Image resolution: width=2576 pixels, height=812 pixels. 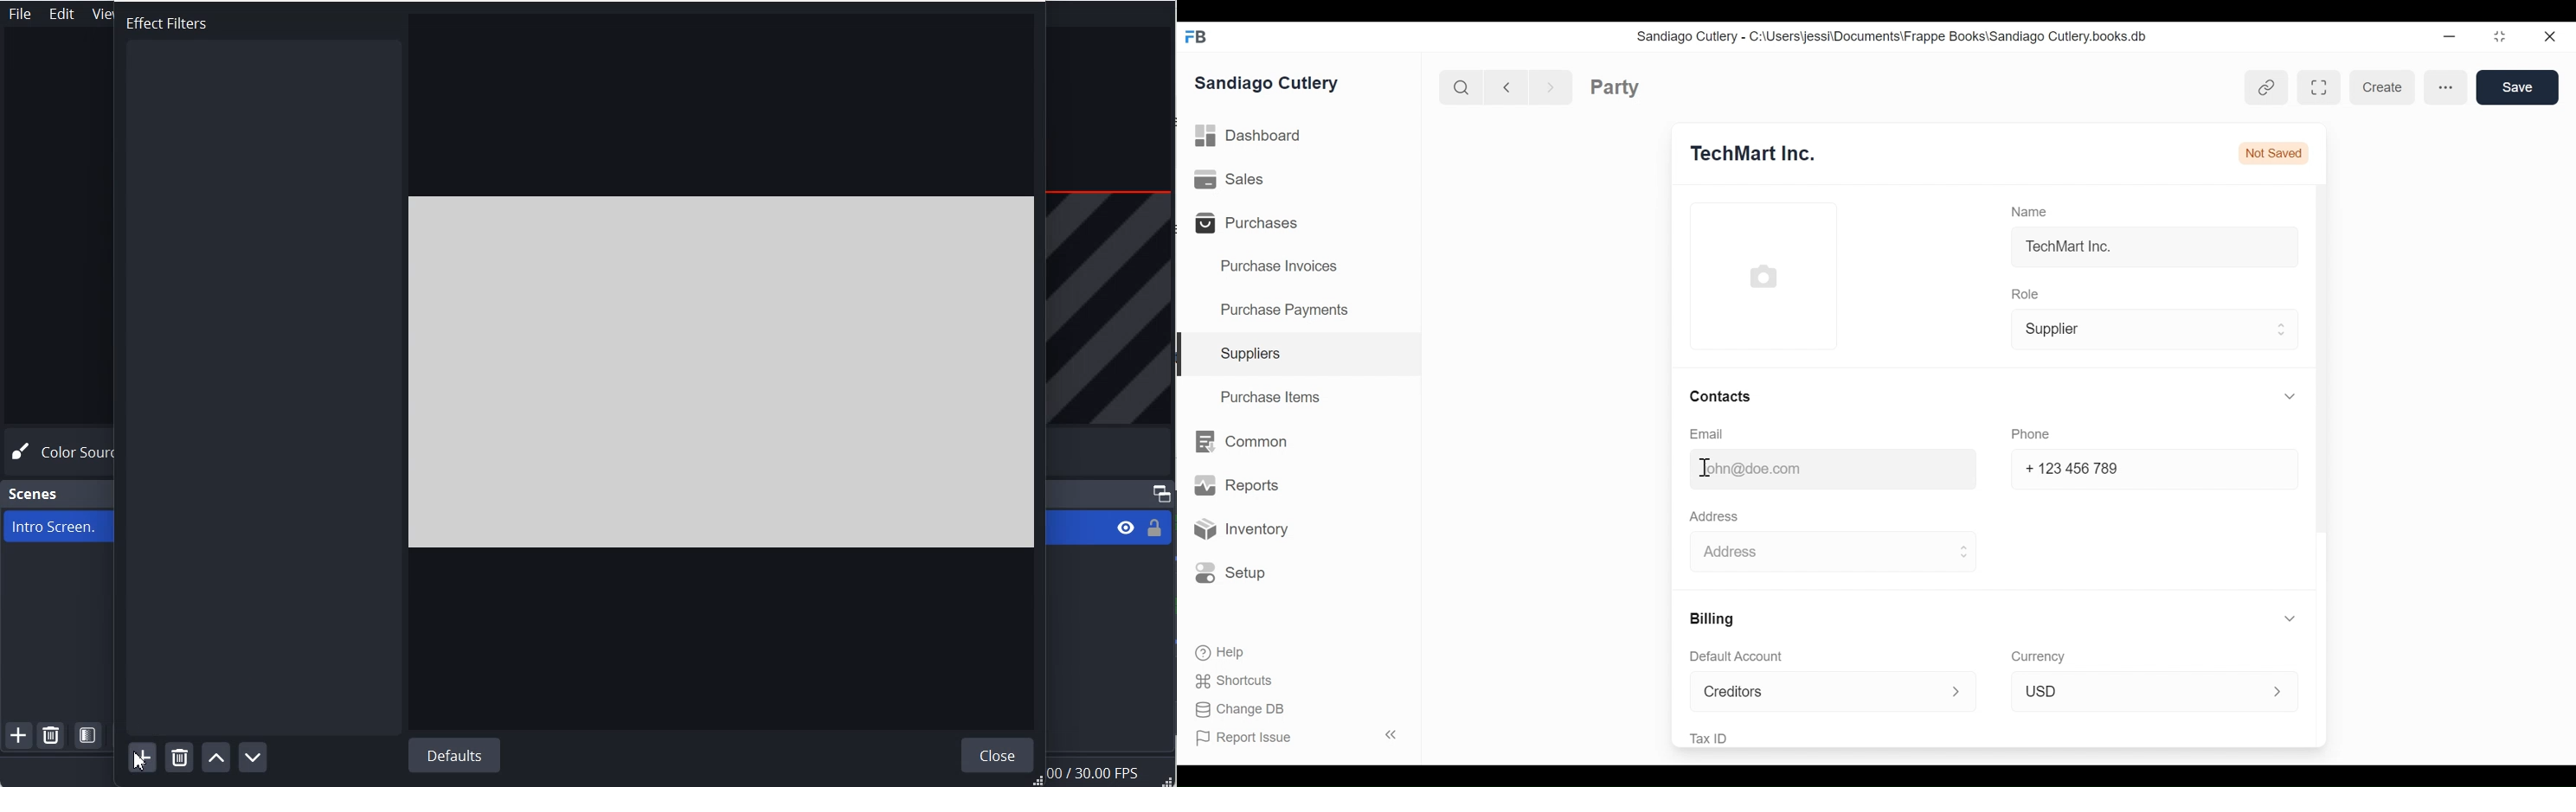 I want to click on search, so click(x=1463, y=88).